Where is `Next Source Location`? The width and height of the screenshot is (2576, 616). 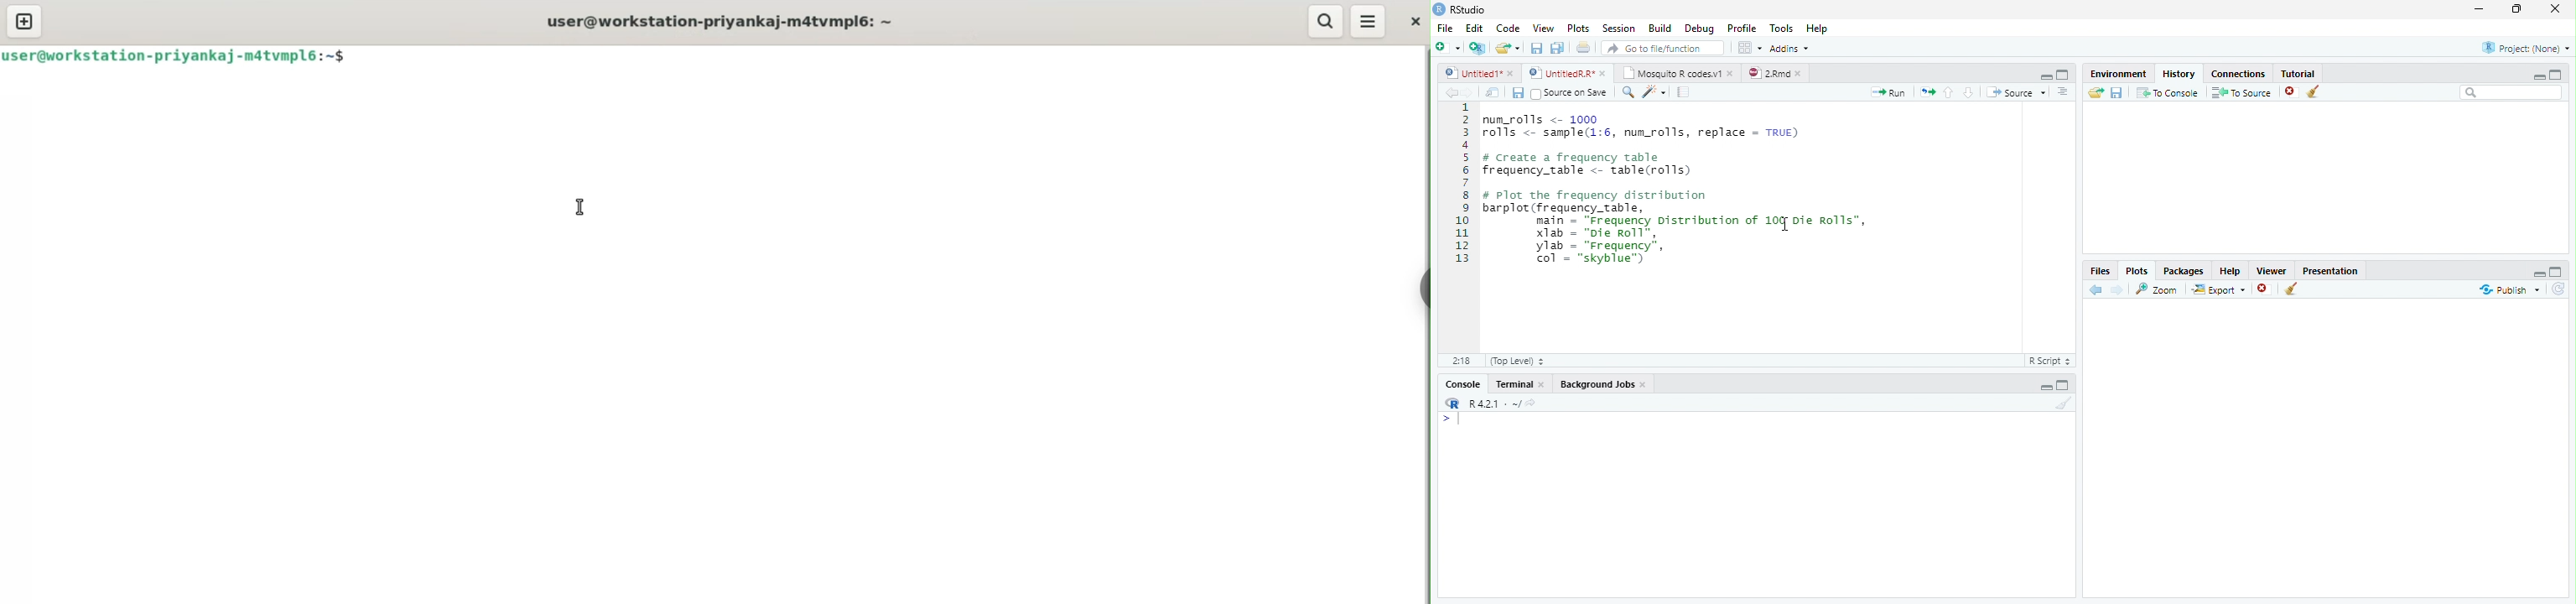
Next Source Location is located at coordinates (1468, 91).